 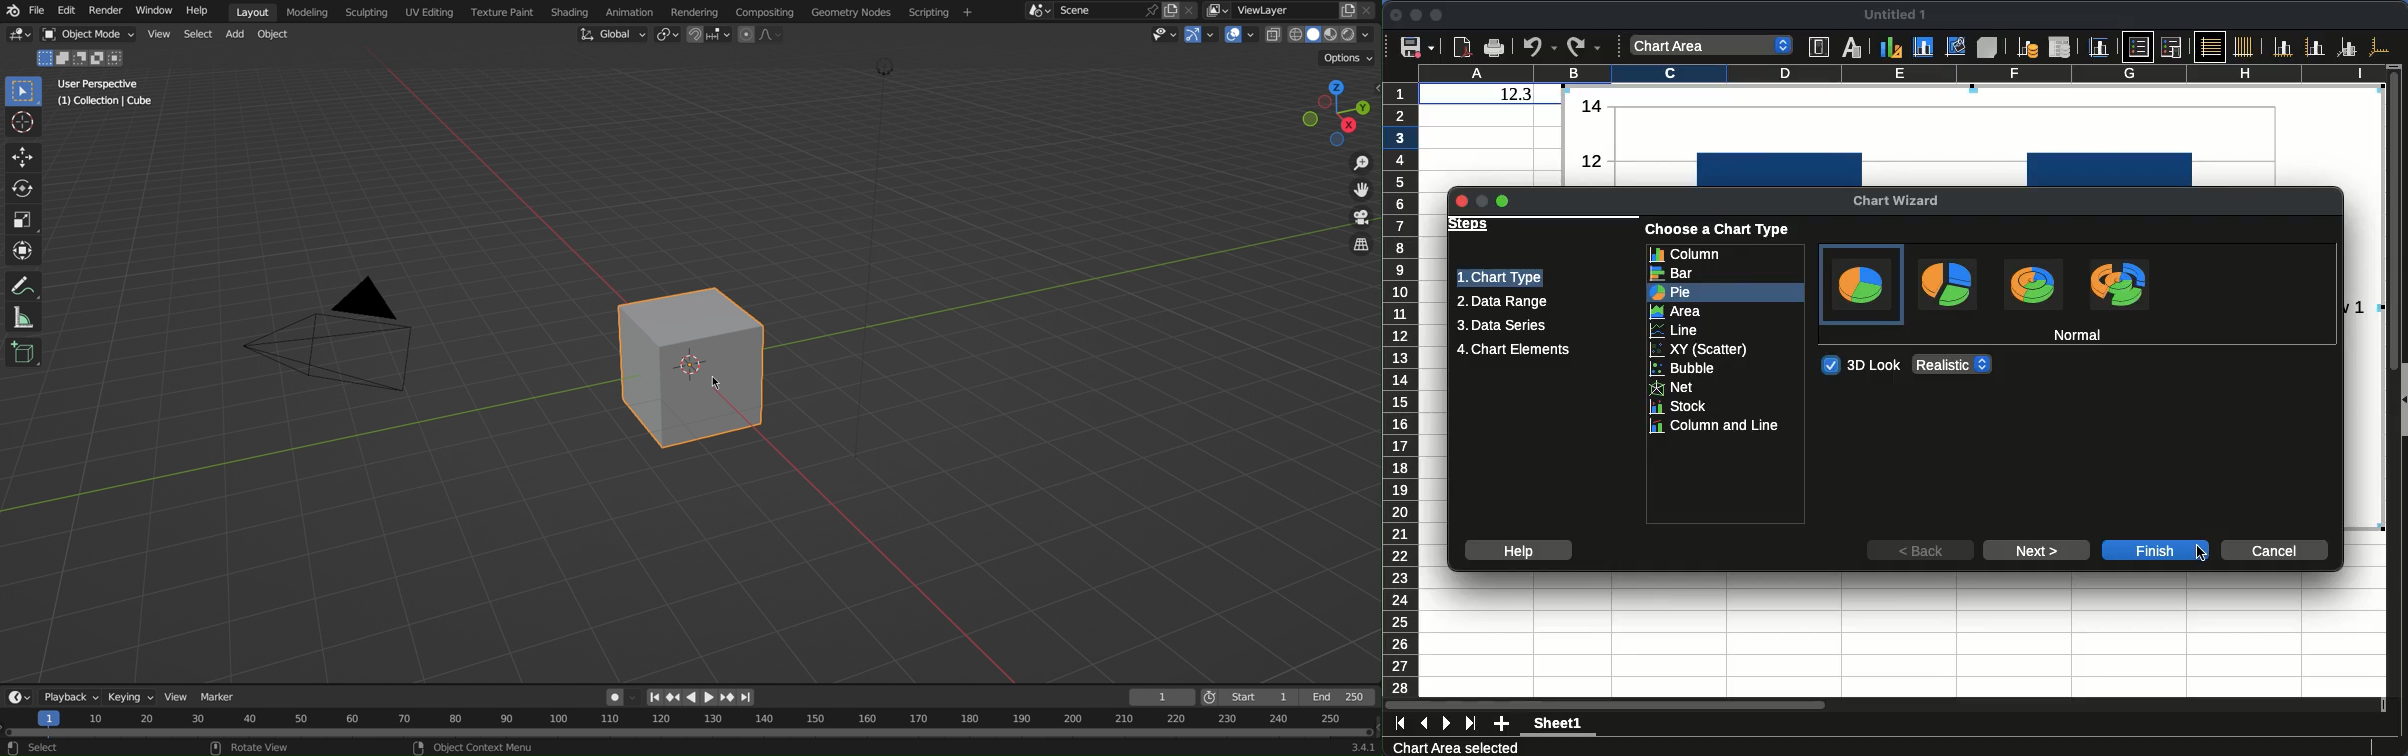 I want to click on 3D view, so click(x=1987, y=47).